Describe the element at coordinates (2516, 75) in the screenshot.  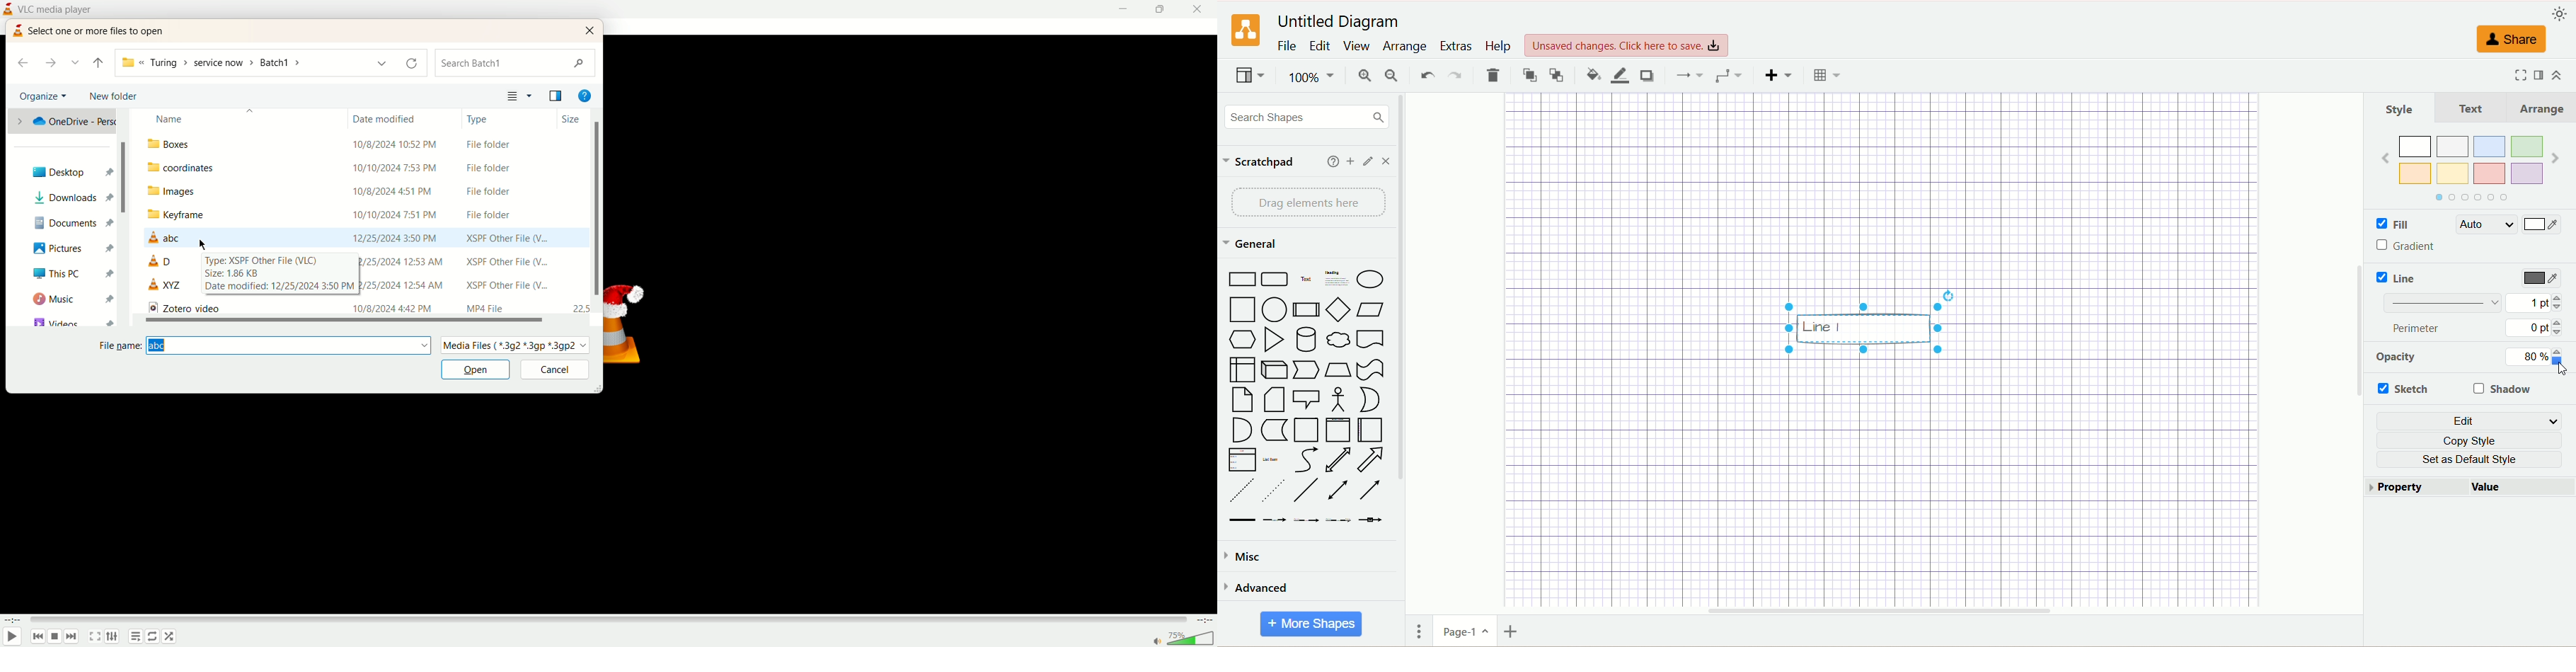
I see `fullscreen` at that location.